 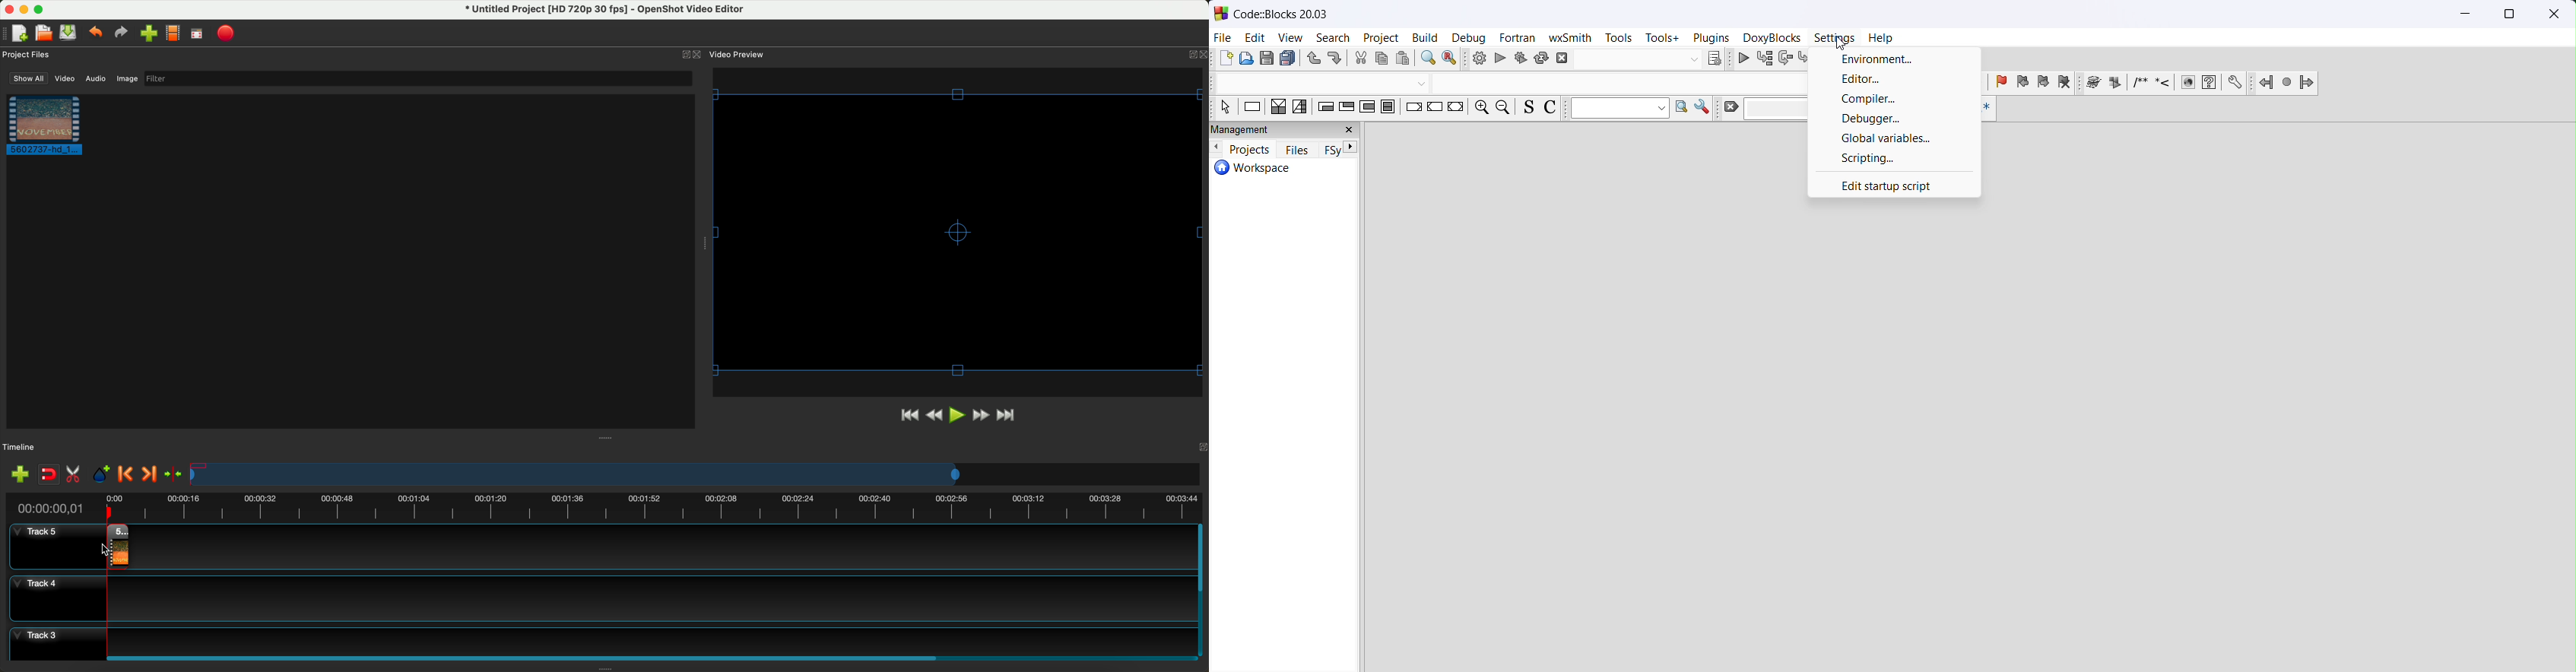 What do you see at coordinates (1845, 46) in the screenshot?
I see `cursor` at bounding box center [1845, 46].